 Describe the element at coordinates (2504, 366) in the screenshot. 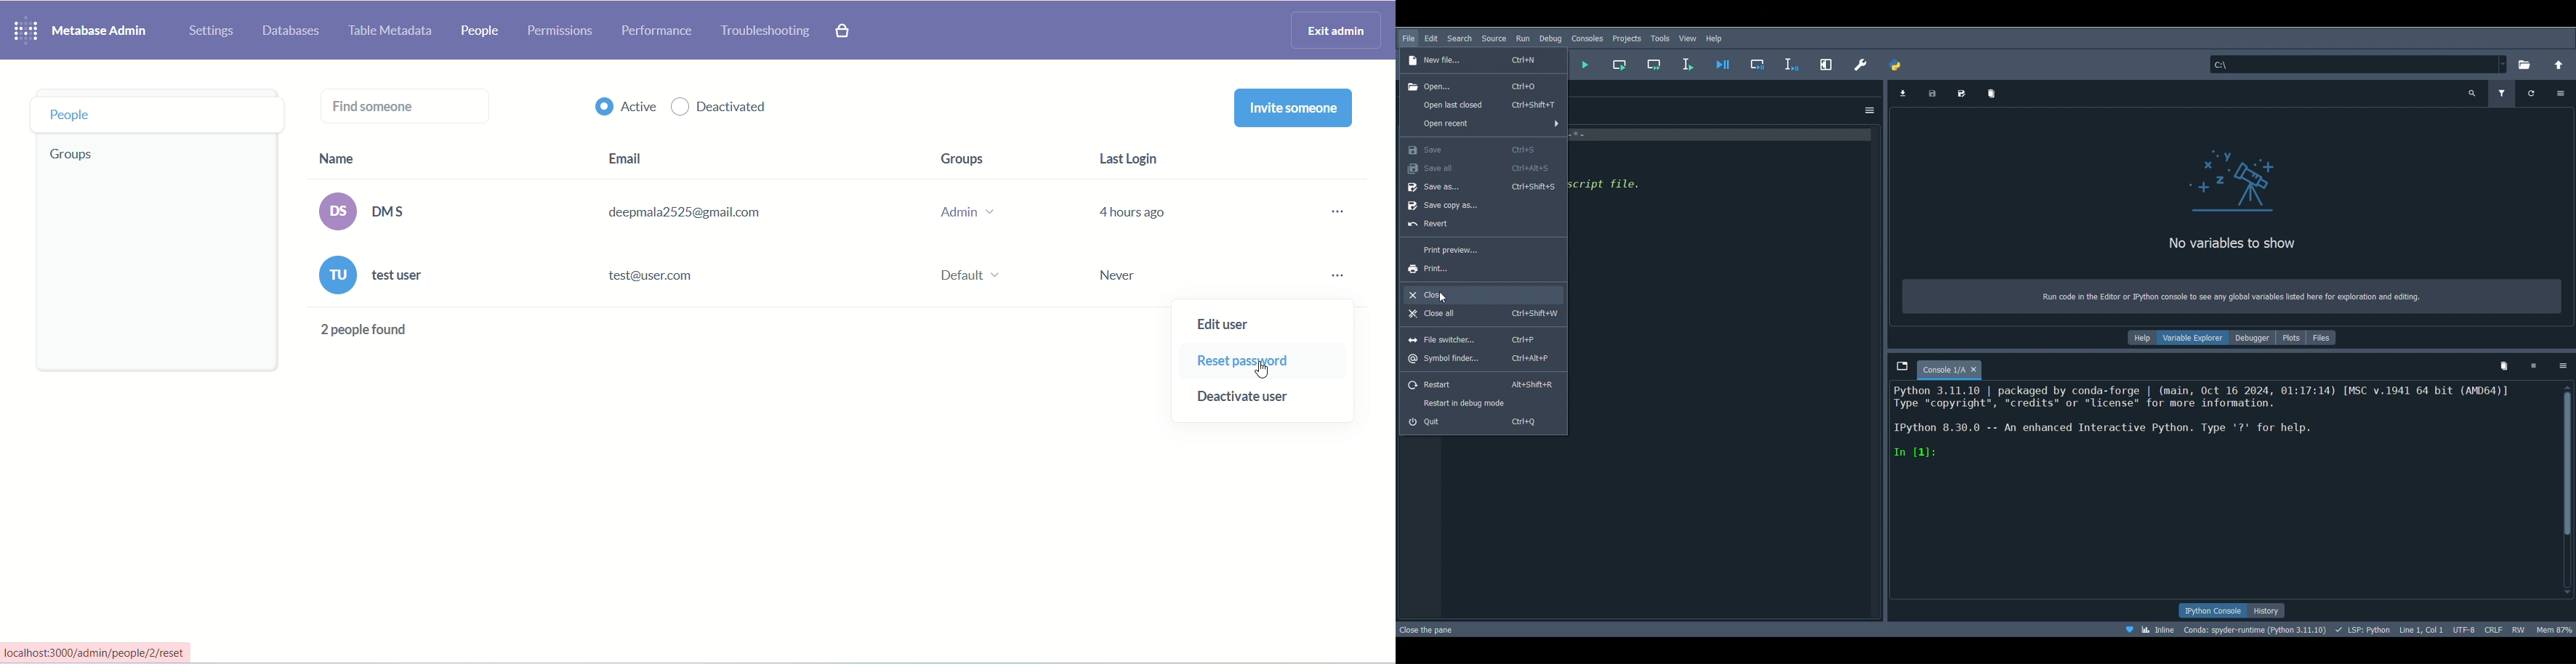

I see `Remove all variables from namespace` at that location.